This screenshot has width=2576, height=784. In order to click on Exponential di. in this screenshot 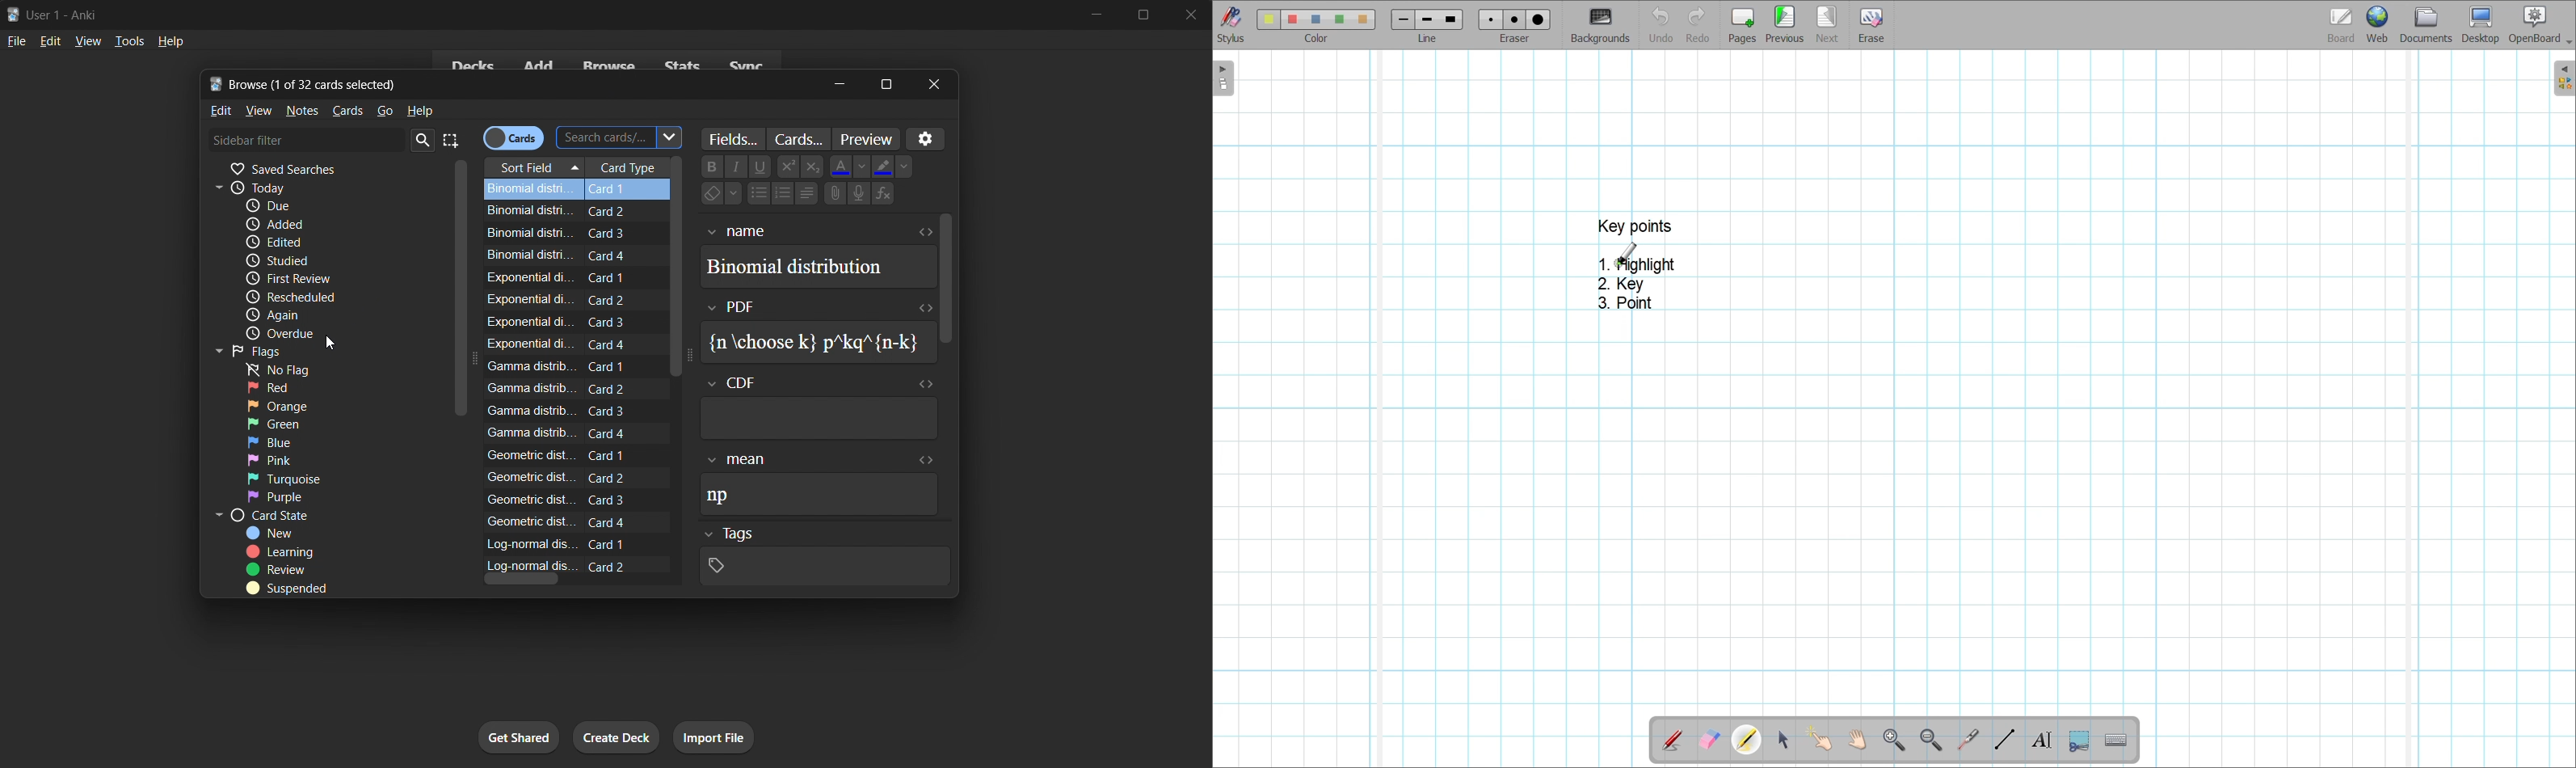, I will do `click(531, 299)`.